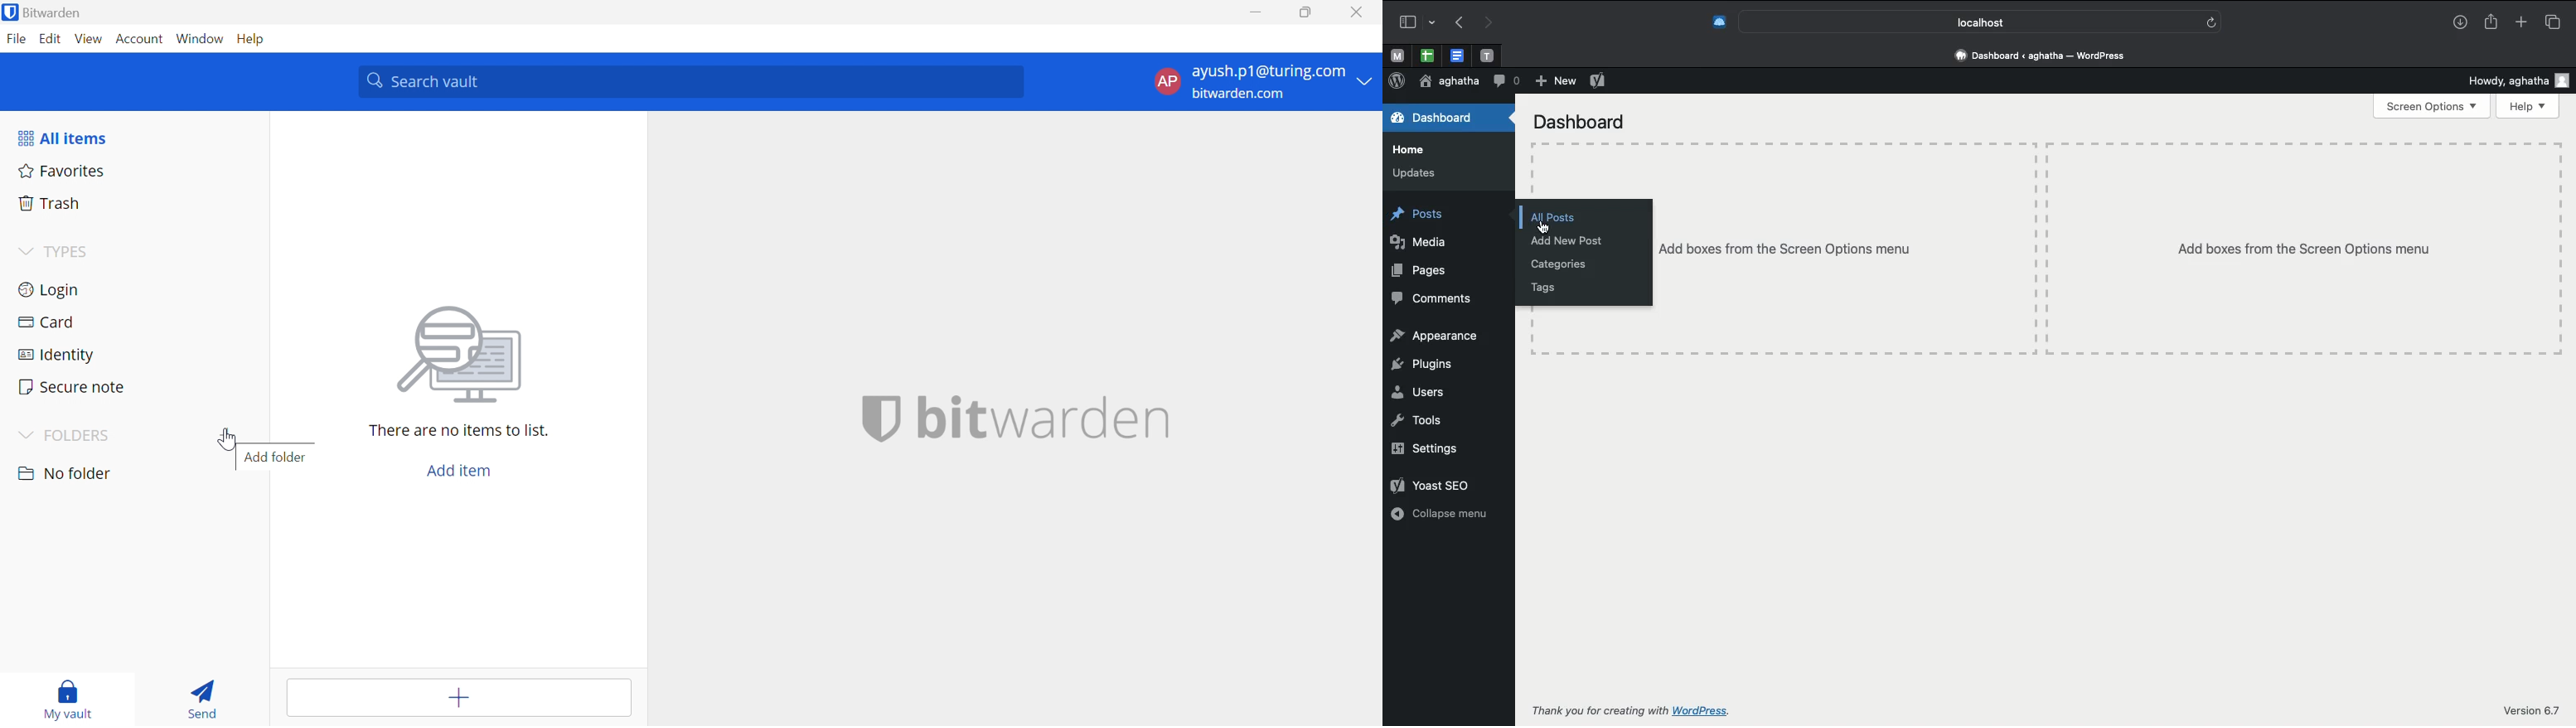  Describe the element at coordinates (45, 13) in the screenshot. I see `Bitwarden` at that location.